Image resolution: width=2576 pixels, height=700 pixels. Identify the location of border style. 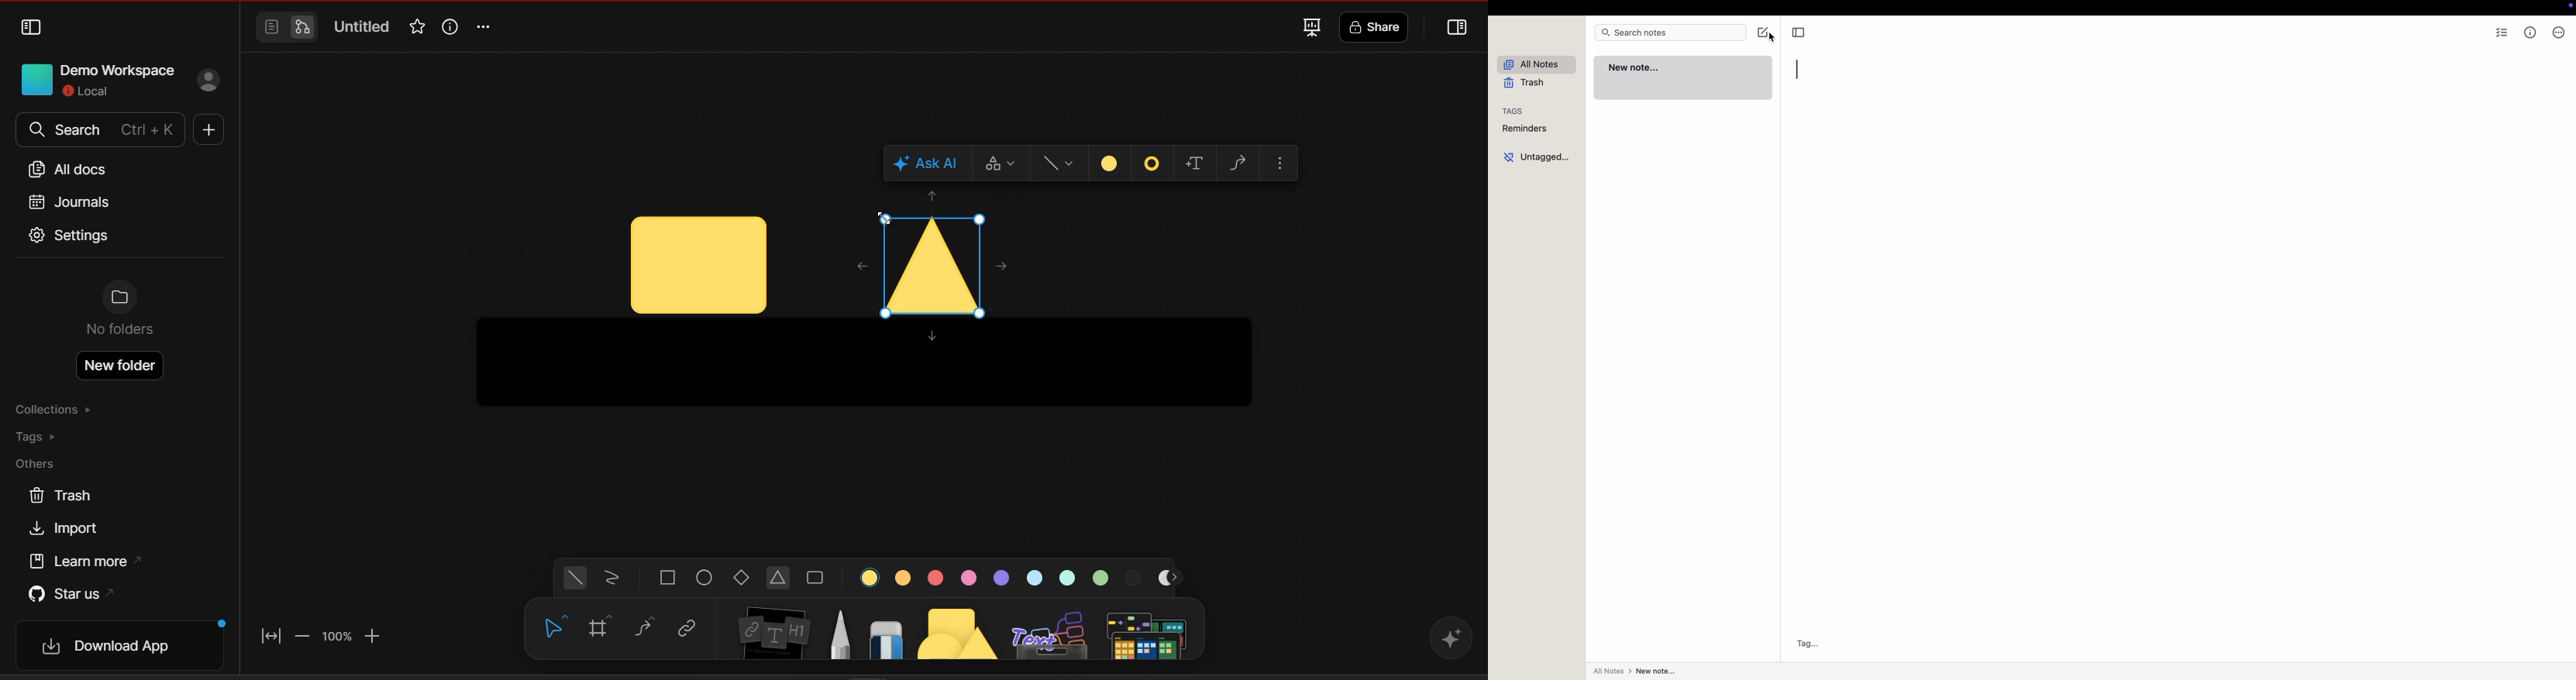
(1153, 165).